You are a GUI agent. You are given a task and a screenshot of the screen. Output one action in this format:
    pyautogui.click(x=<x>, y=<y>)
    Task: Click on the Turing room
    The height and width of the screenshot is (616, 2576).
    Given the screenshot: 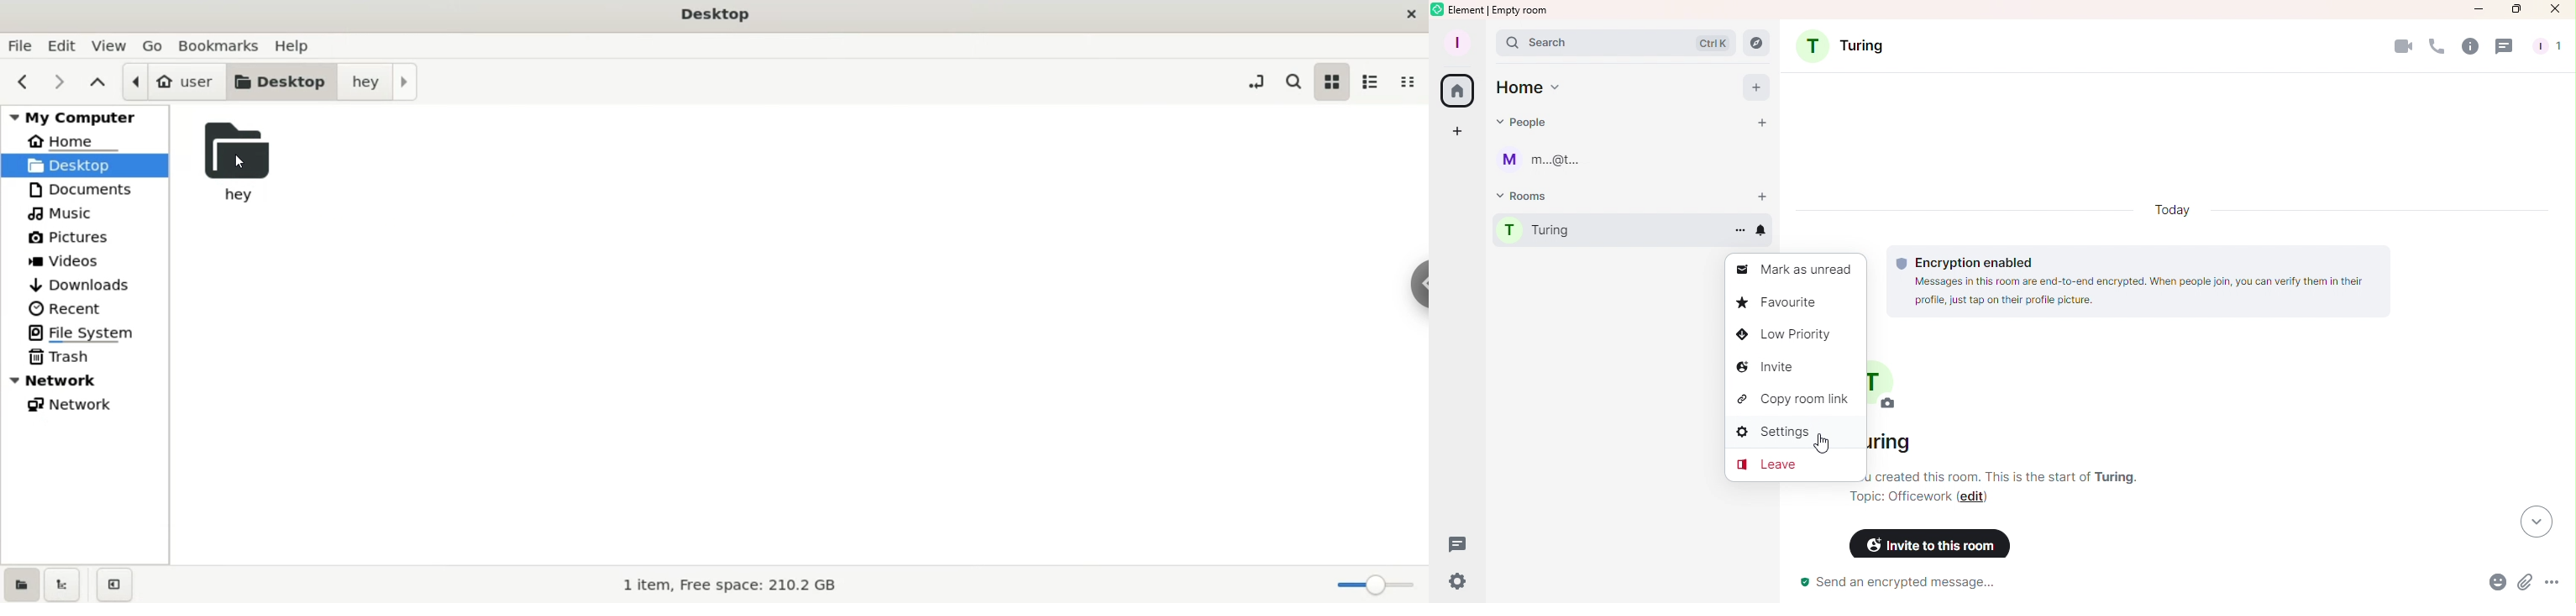 What is the action you would take?
    pyautogui.click(x=1901, y=44)
    